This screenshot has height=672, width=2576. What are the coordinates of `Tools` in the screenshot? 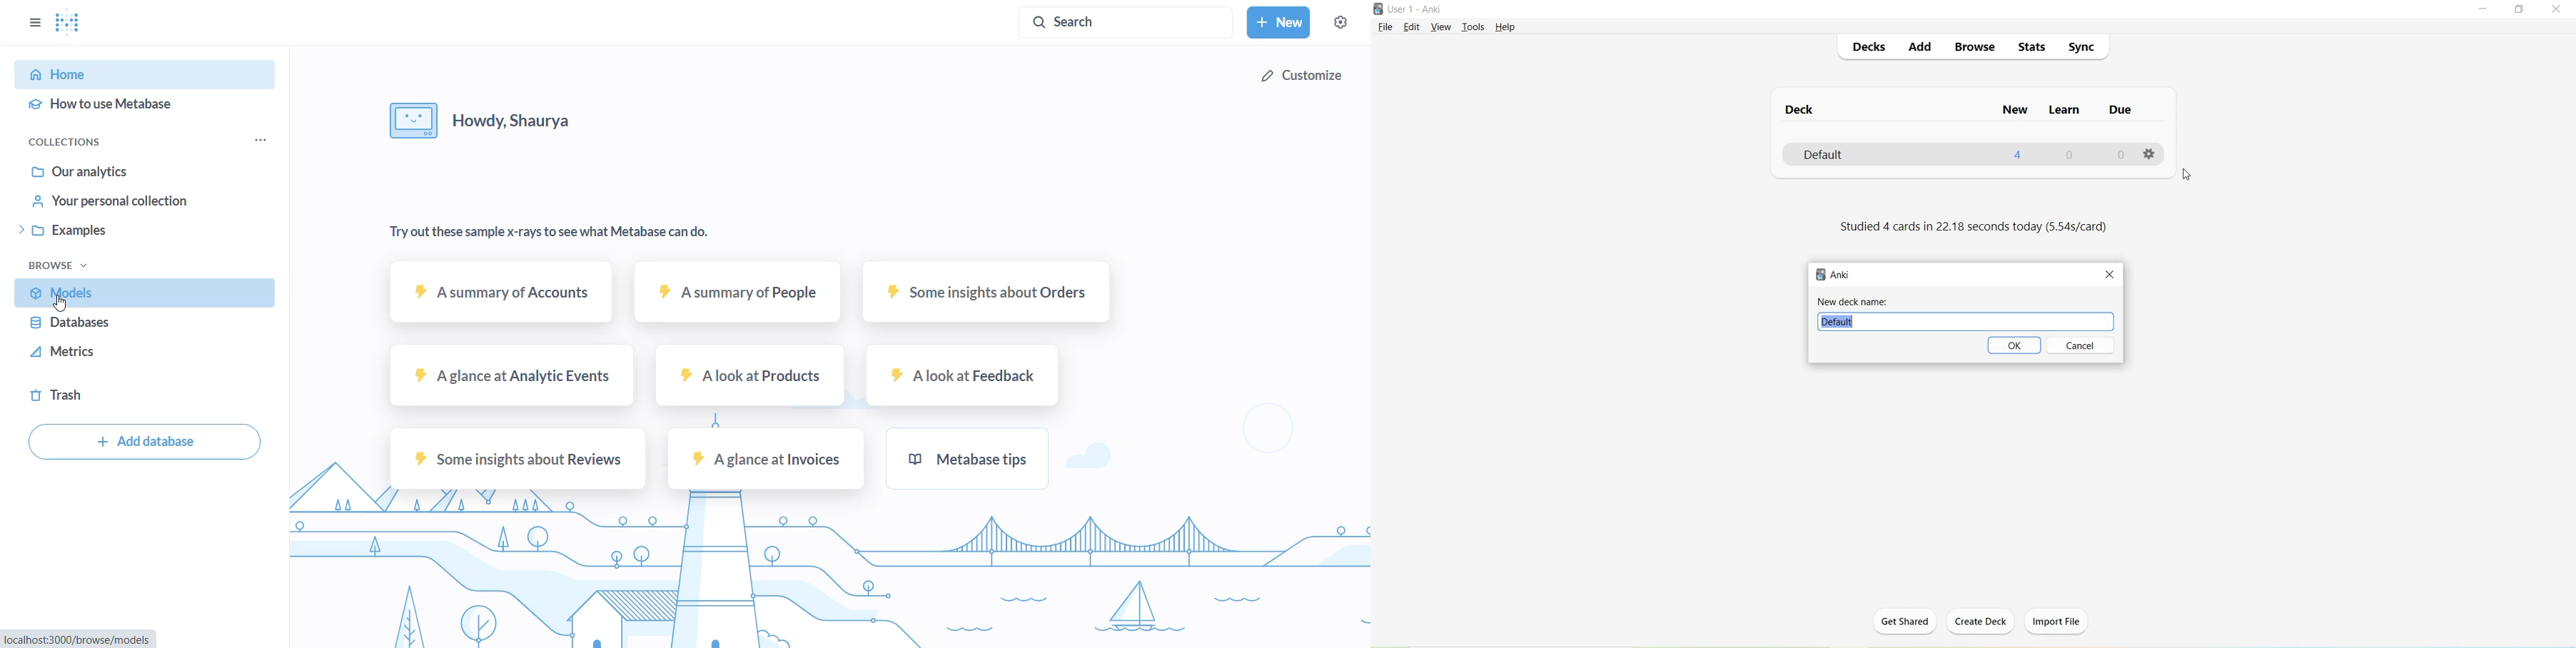 It's located at (1473, 28).